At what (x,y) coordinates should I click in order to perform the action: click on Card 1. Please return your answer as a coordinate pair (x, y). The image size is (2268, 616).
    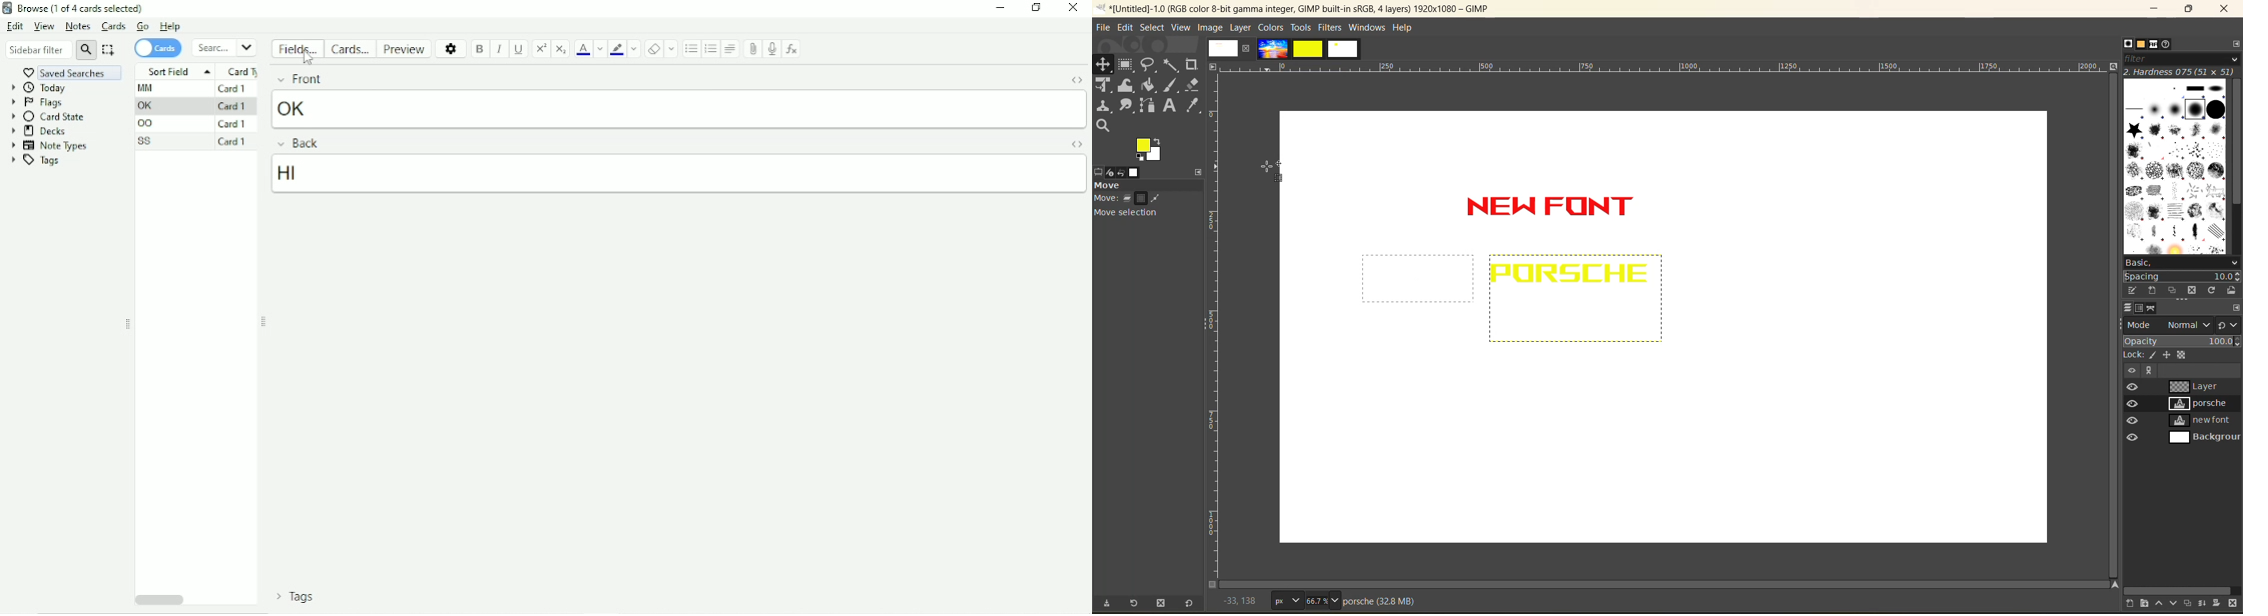
    Looking at the image, I should click on (233, 124).